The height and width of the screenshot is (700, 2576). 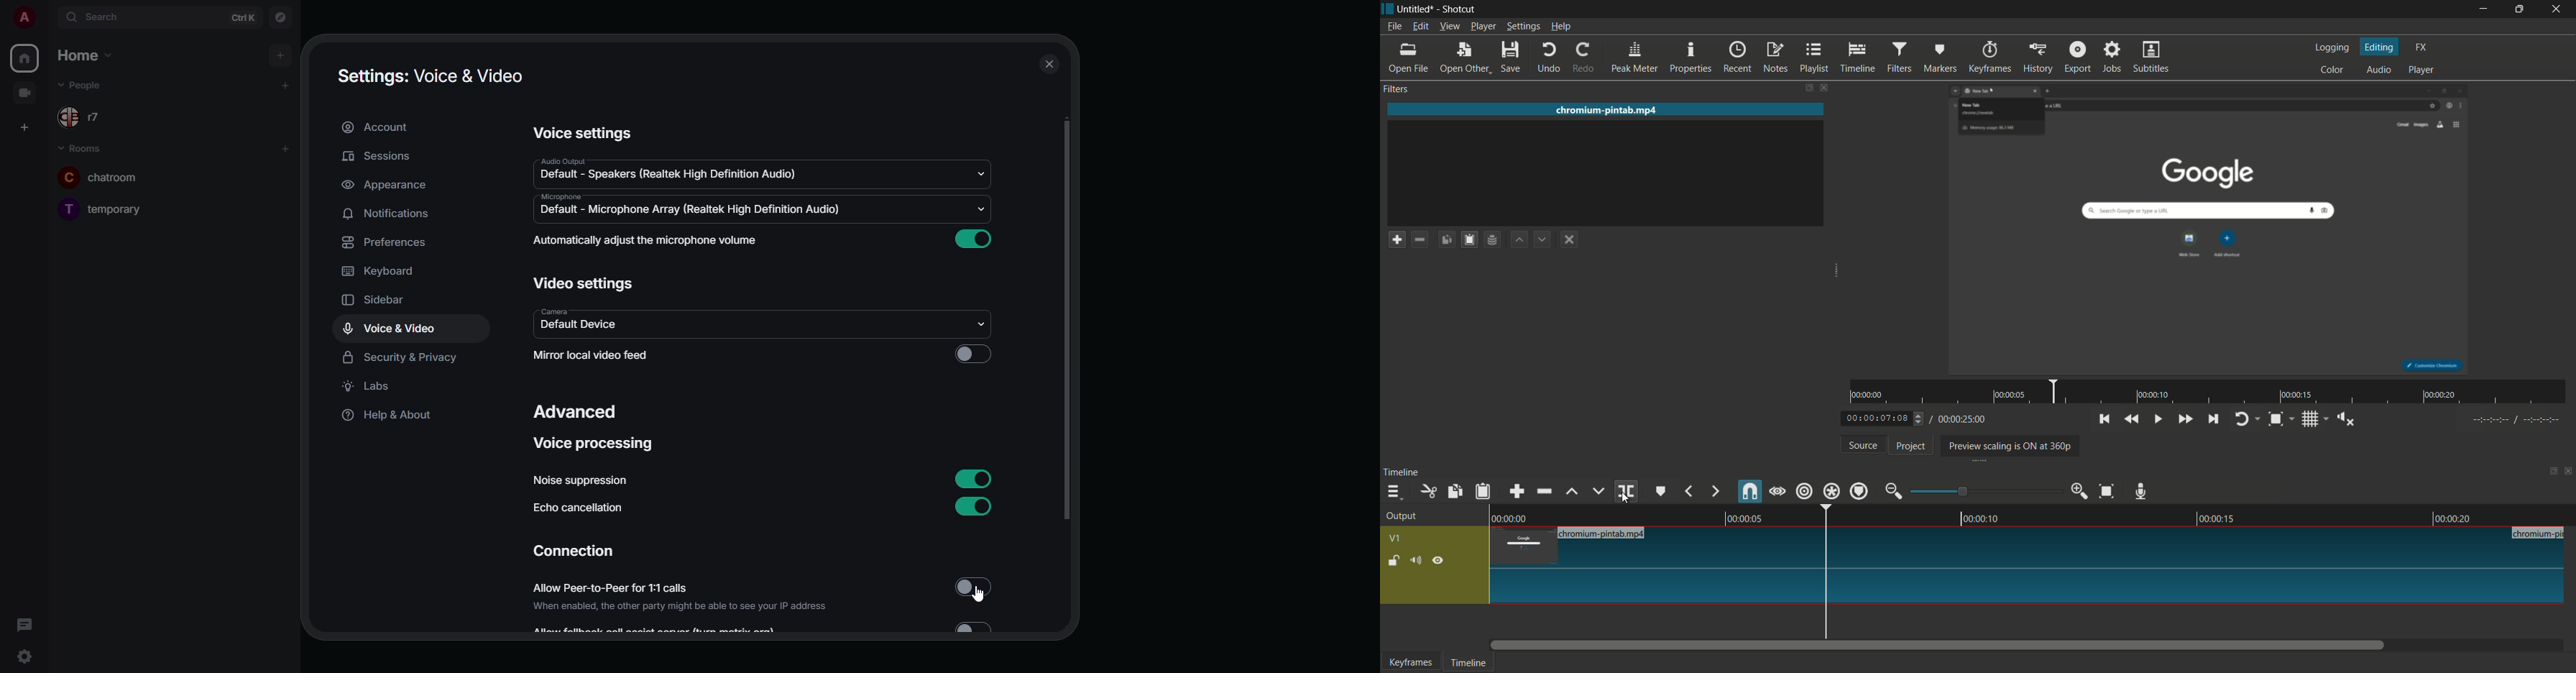 I want to click on open other, so click(x=1463, y=57).